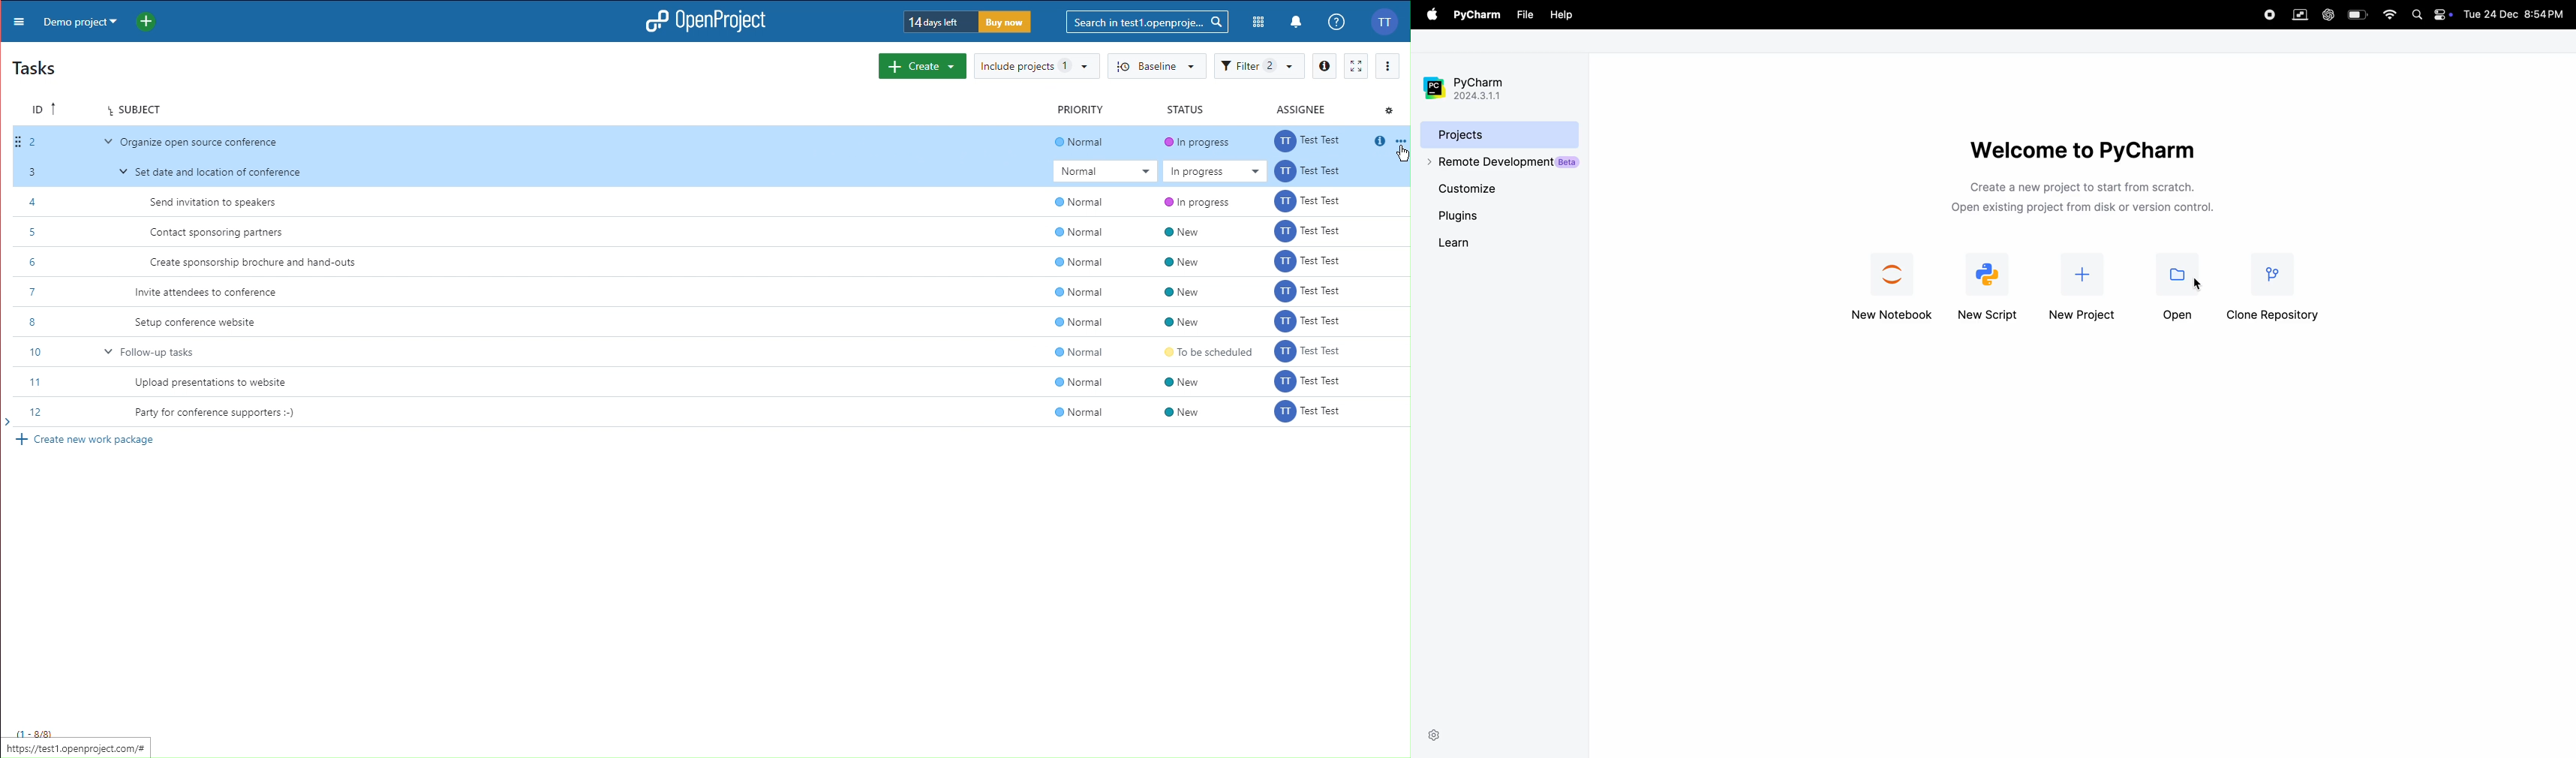 The height and width of the screenshot is (784, 2576). What do you see at coordinates (922, 66) in the screenshot?
I see `Create` at bounding box center [922, 66].